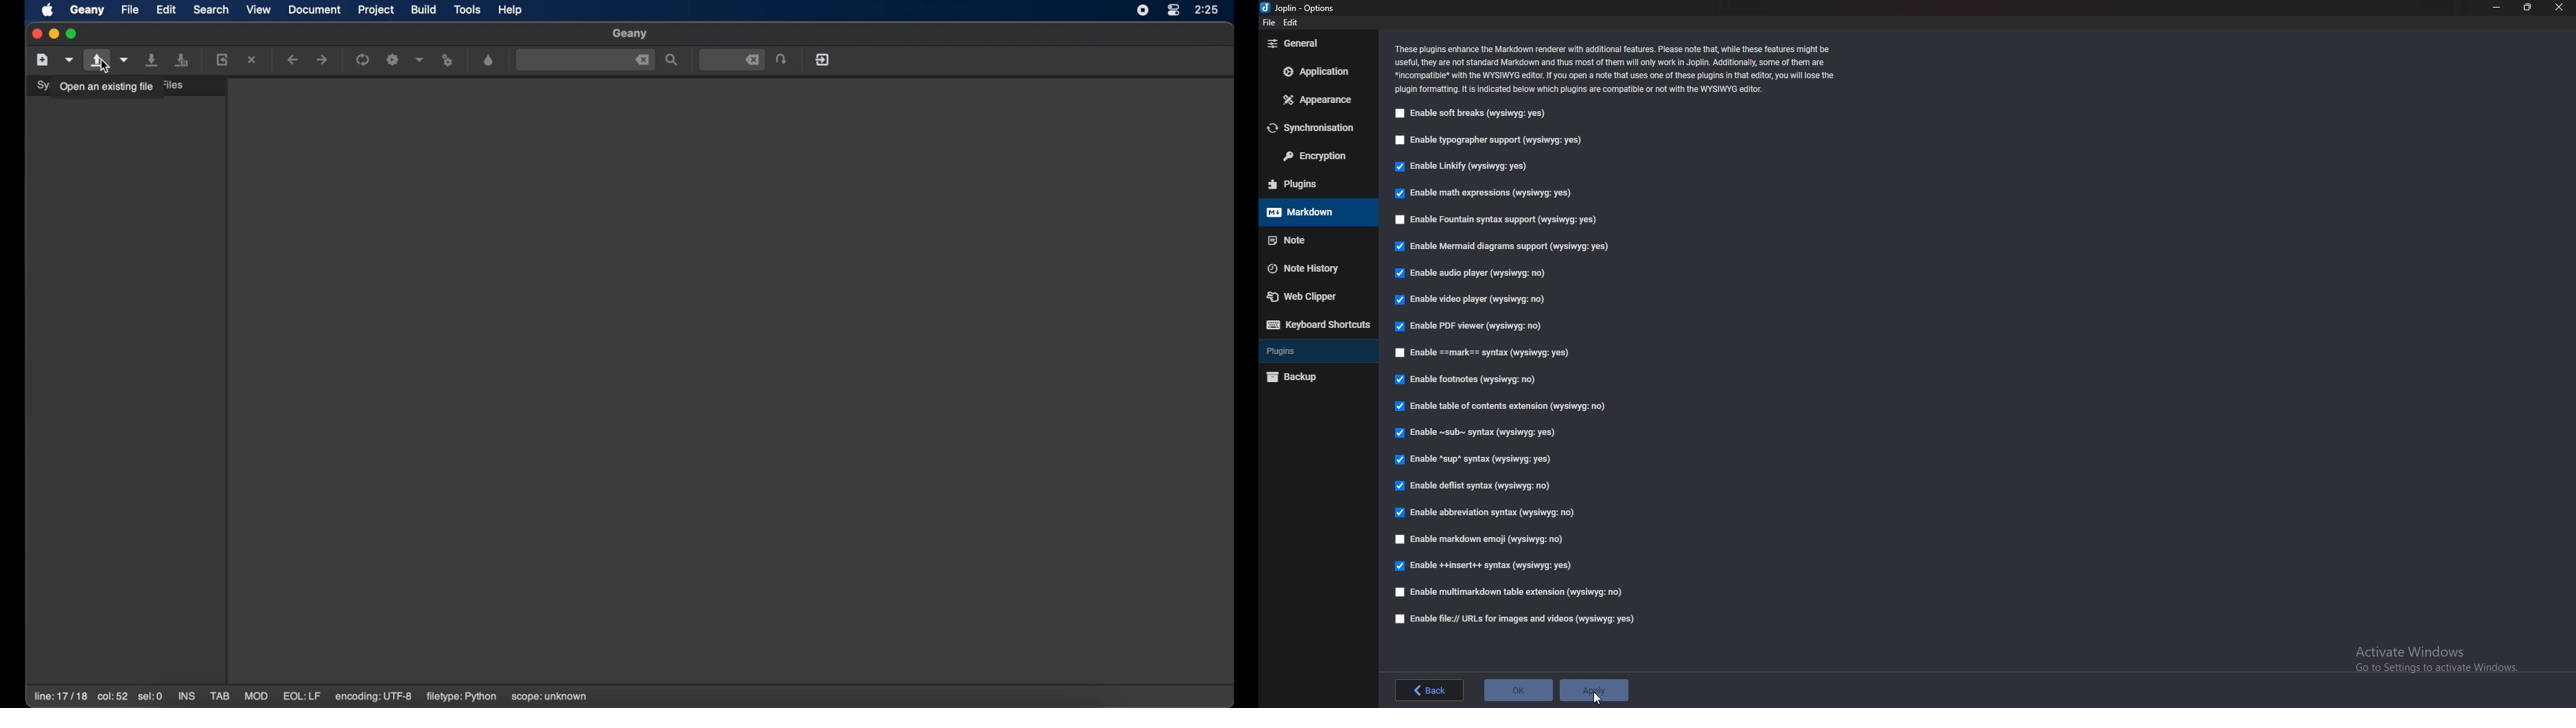 This screenshot has width=2576, height=728. I want to click on Enable fountain syntax support, so click(1498, 217).